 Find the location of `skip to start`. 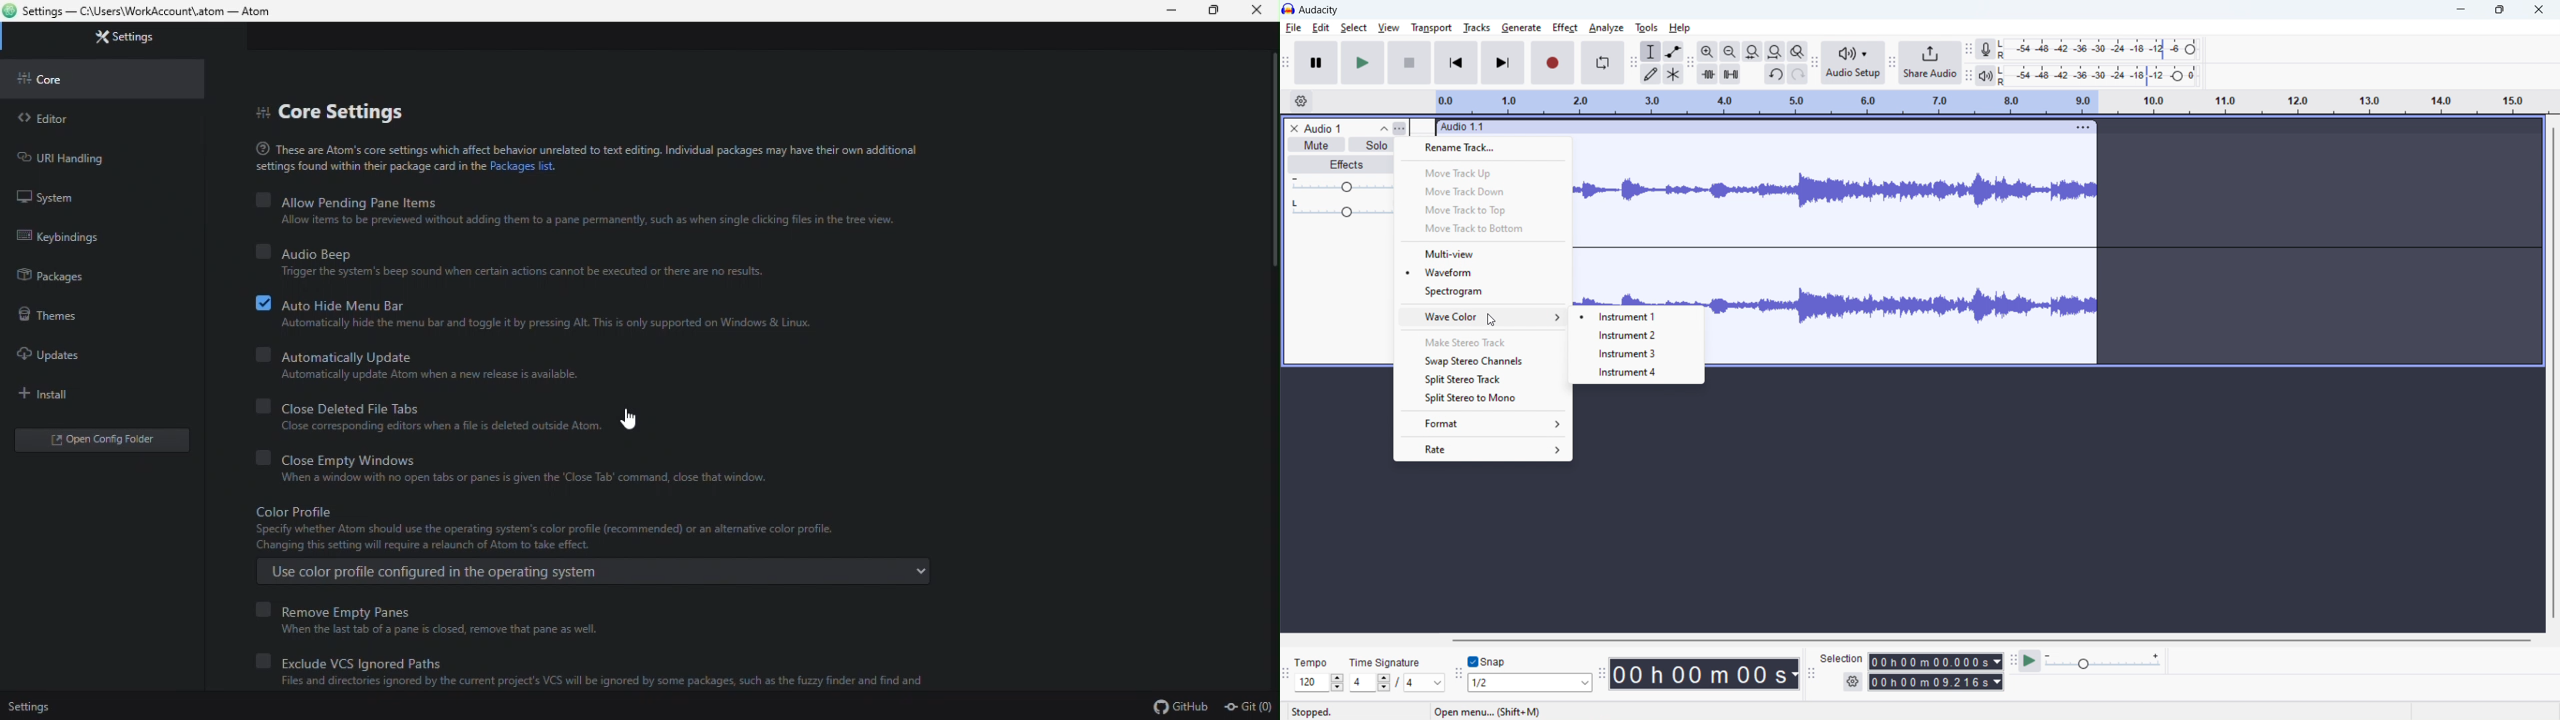

skip to start is located at coordinates (1456, 63).